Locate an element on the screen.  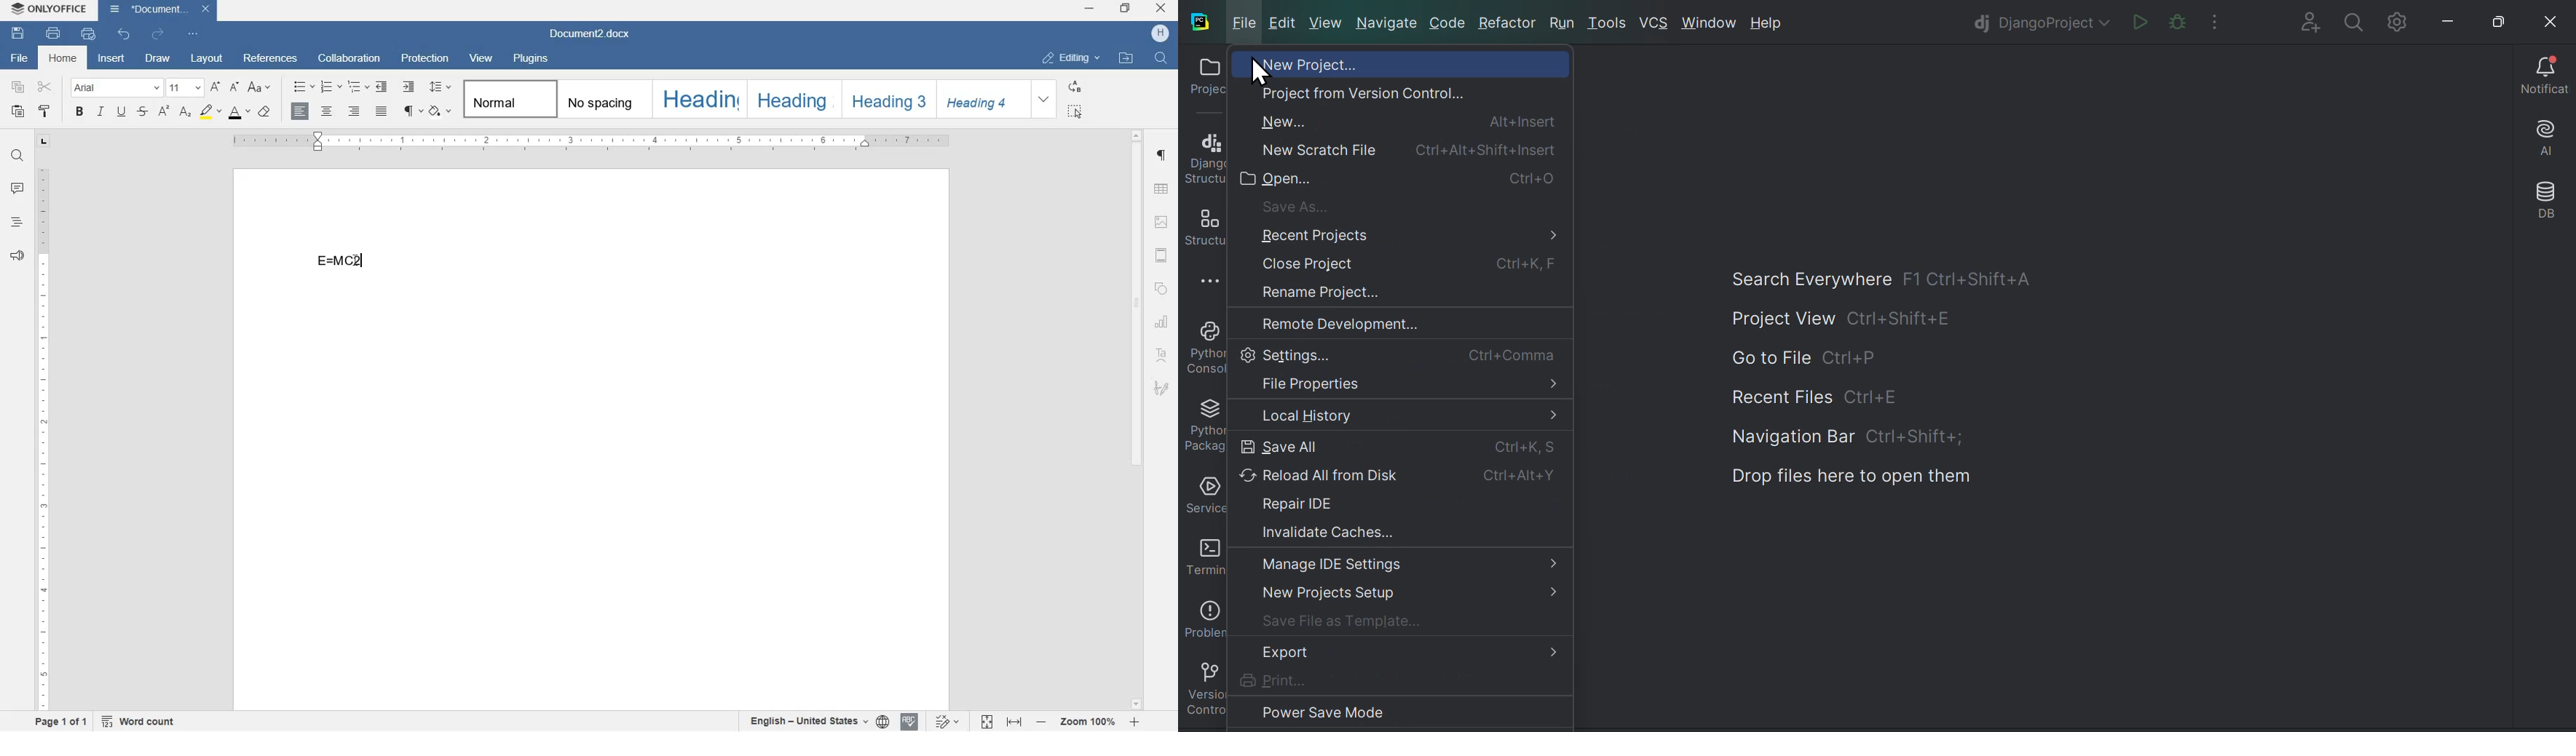
align right is located at coordinates (354, 112).